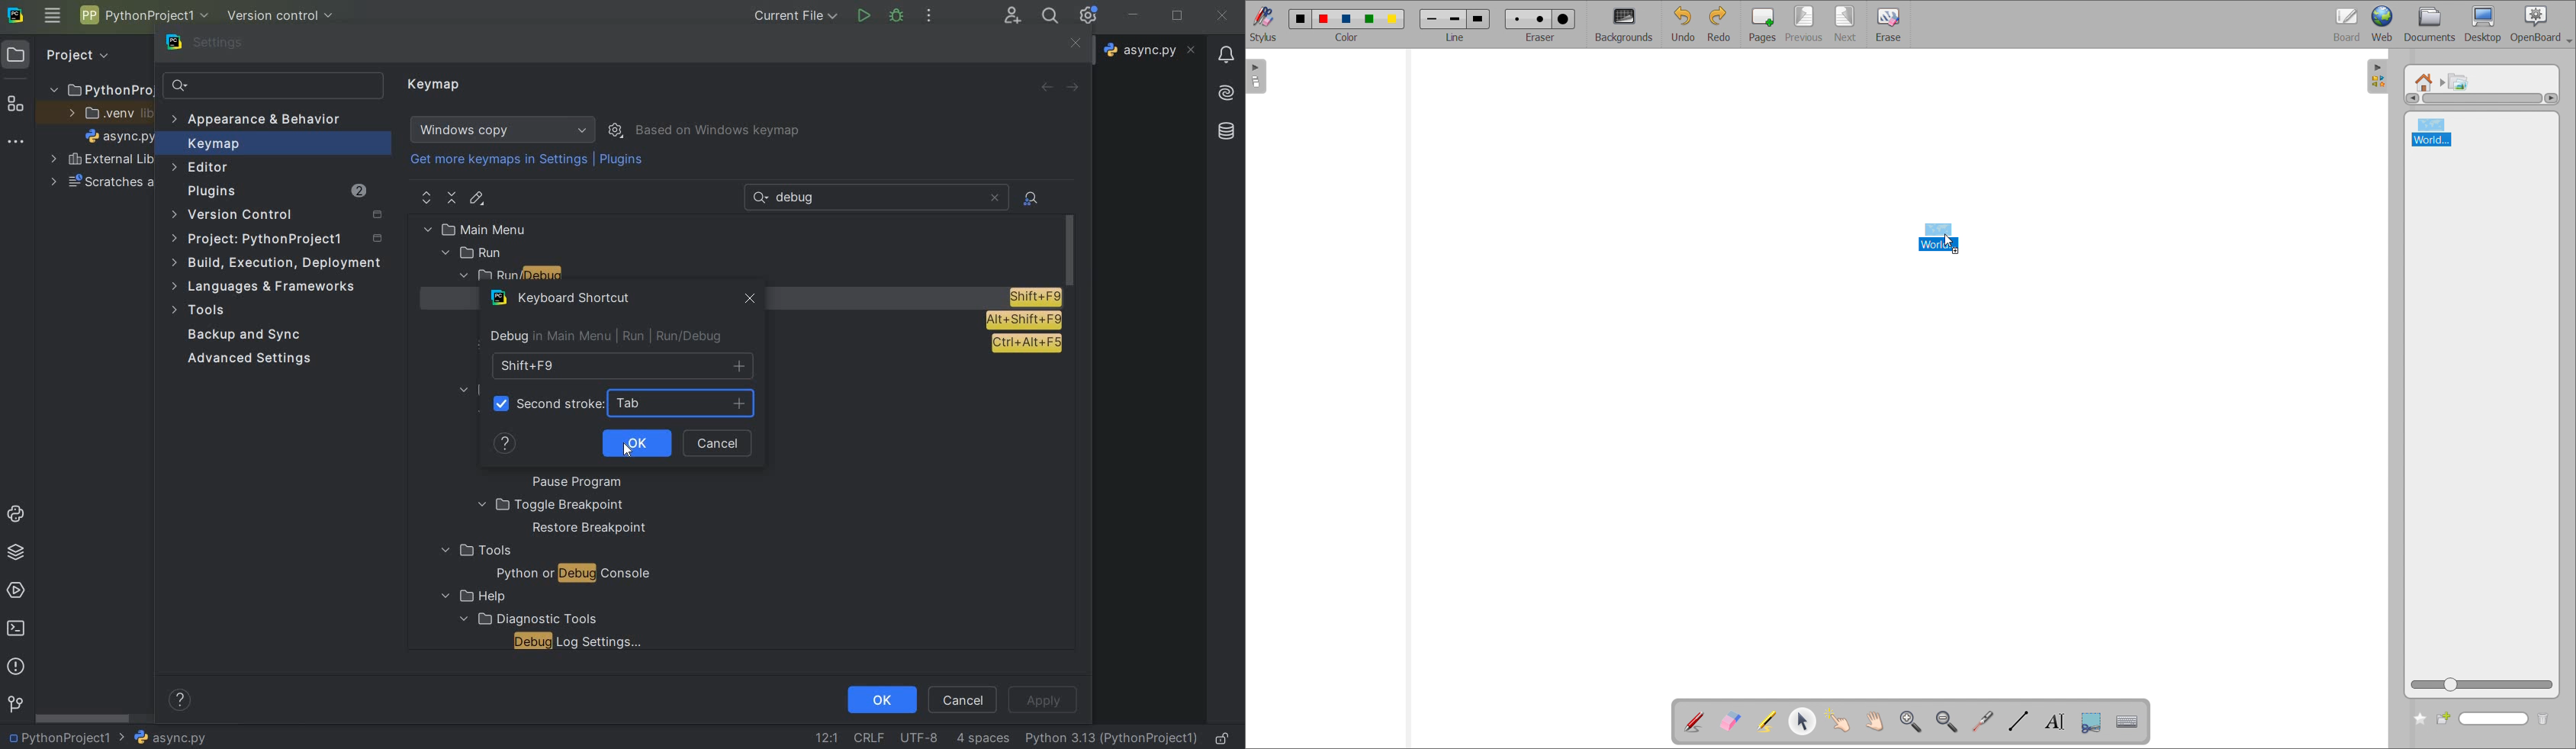 This screenshot has height=756, width=2576. What do you see at coordinates (590, 529) in the screenshot?
I see `restore breakpoint` at bounding box center [590, 529].